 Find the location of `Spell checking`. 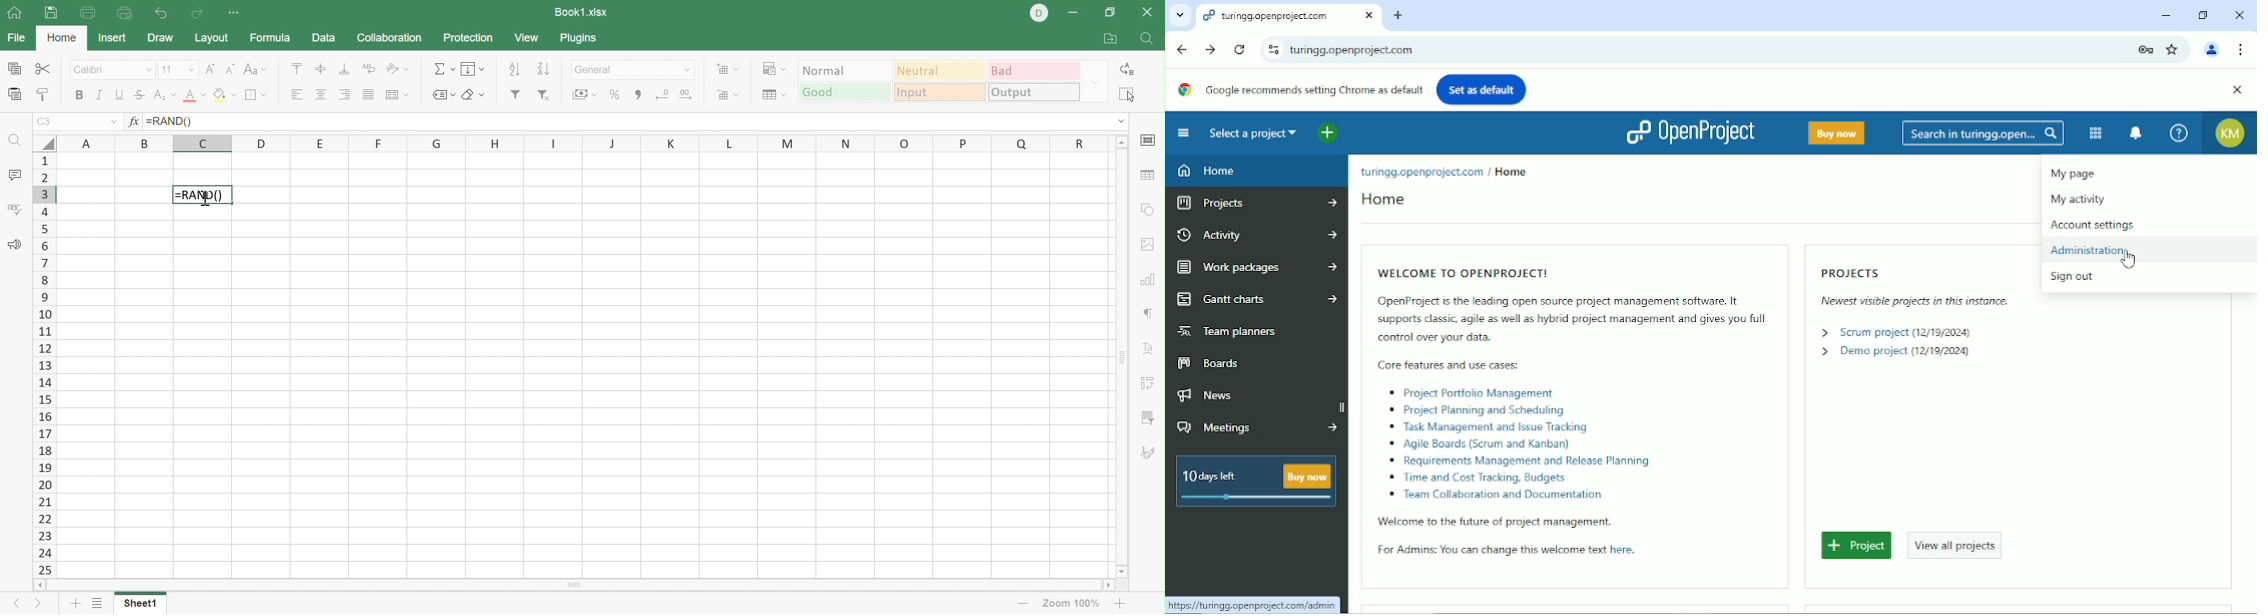

Spell checking is located at coordinates (15, 211).